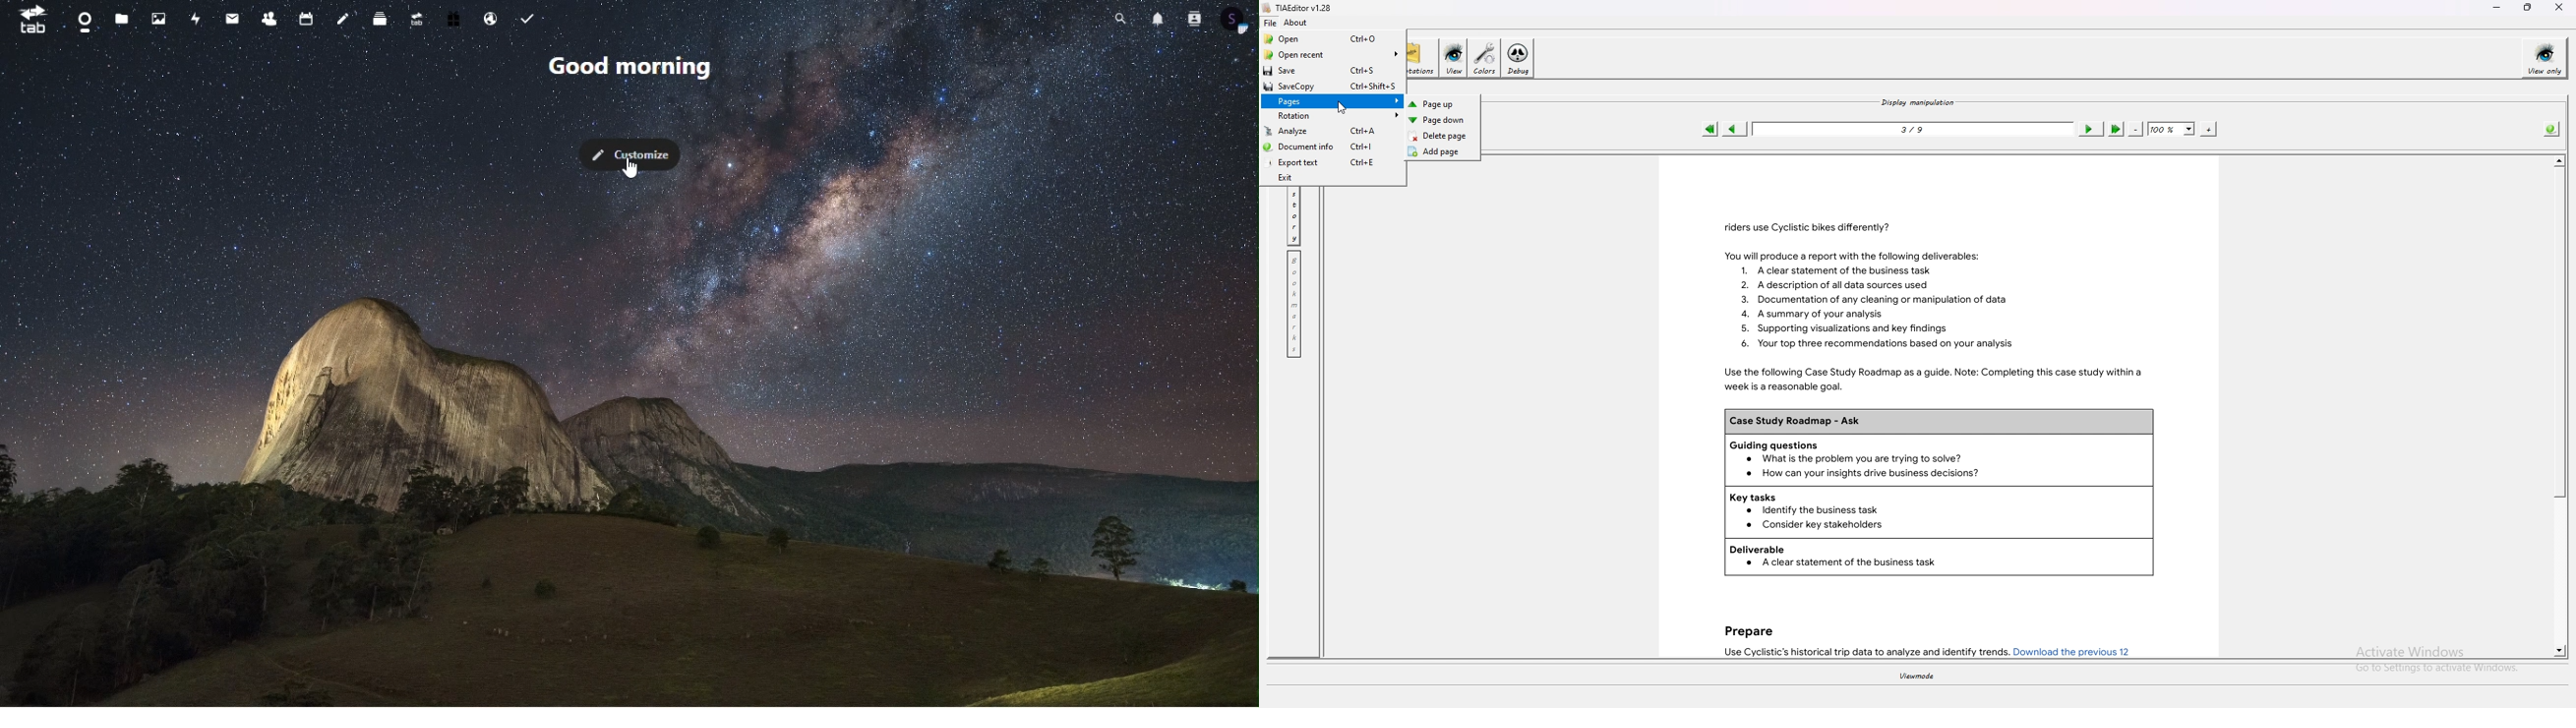  Describe the element at coordinates (304, 20) in the screenshot. I see `calendar` at that location.